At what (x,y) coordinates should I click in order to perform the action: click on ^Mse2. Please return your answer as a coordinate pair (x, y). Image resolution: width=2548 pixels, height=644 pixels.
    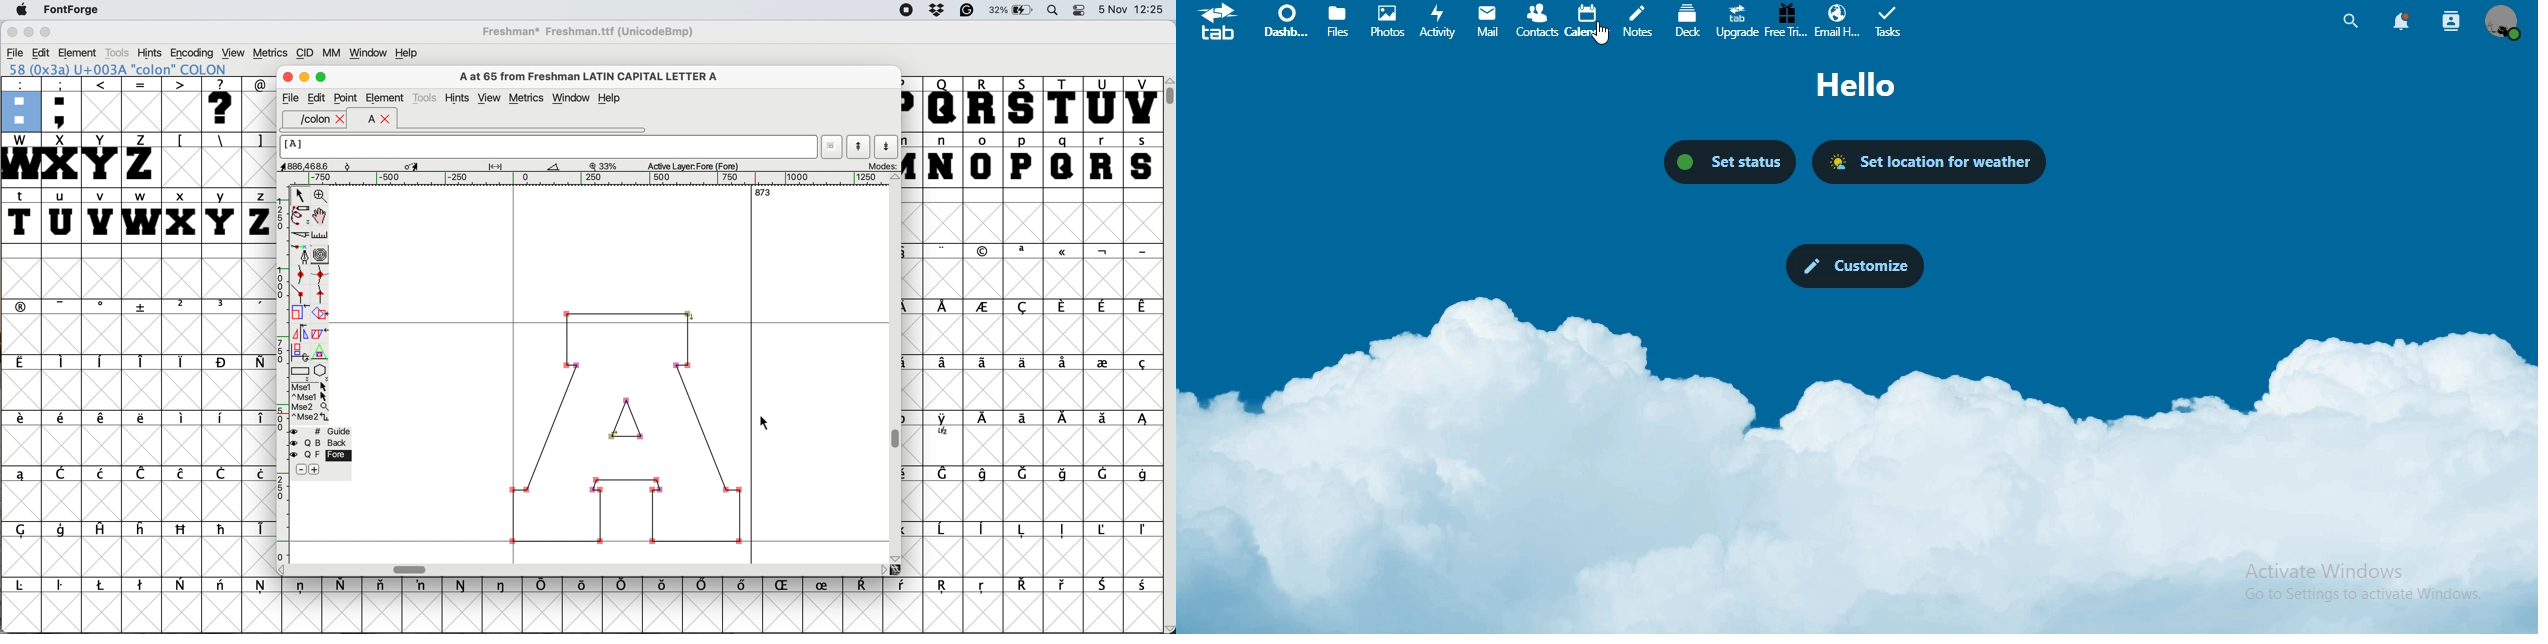
    Looking at the image, I should click on (310, 417).